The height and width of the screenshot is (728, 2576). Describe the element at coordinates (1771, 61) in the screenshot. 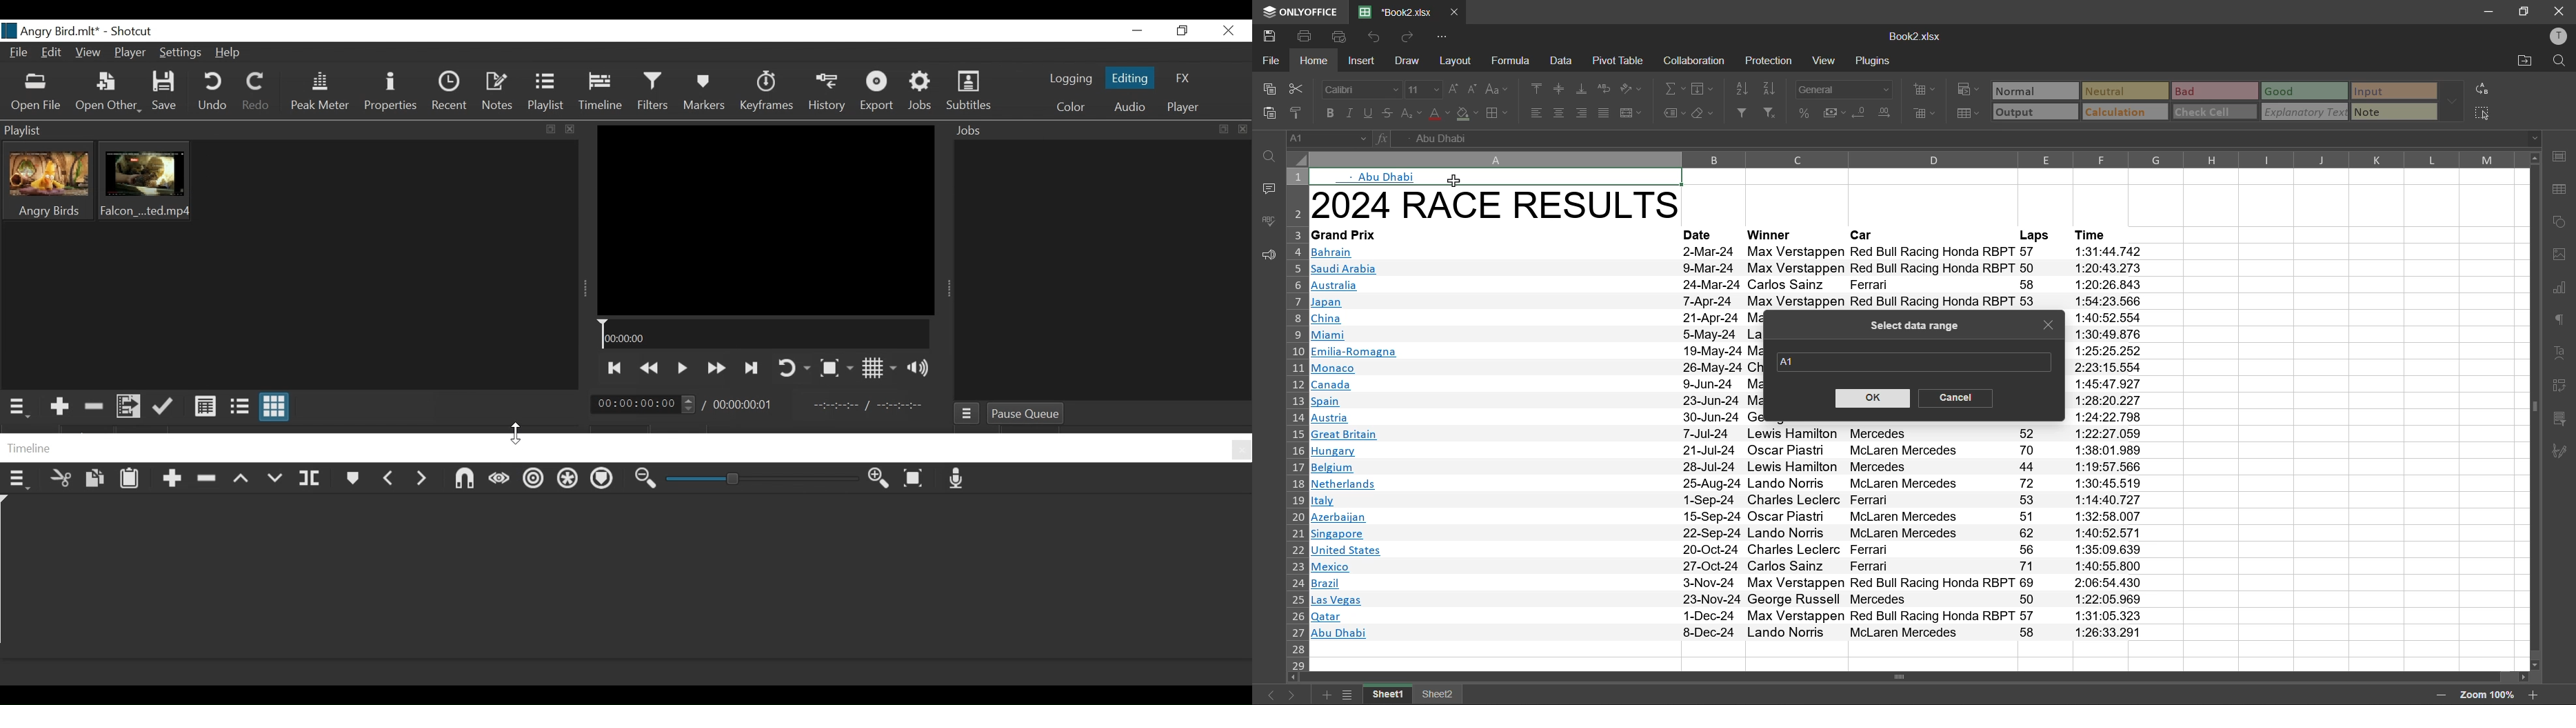

I see `protection` at that location.